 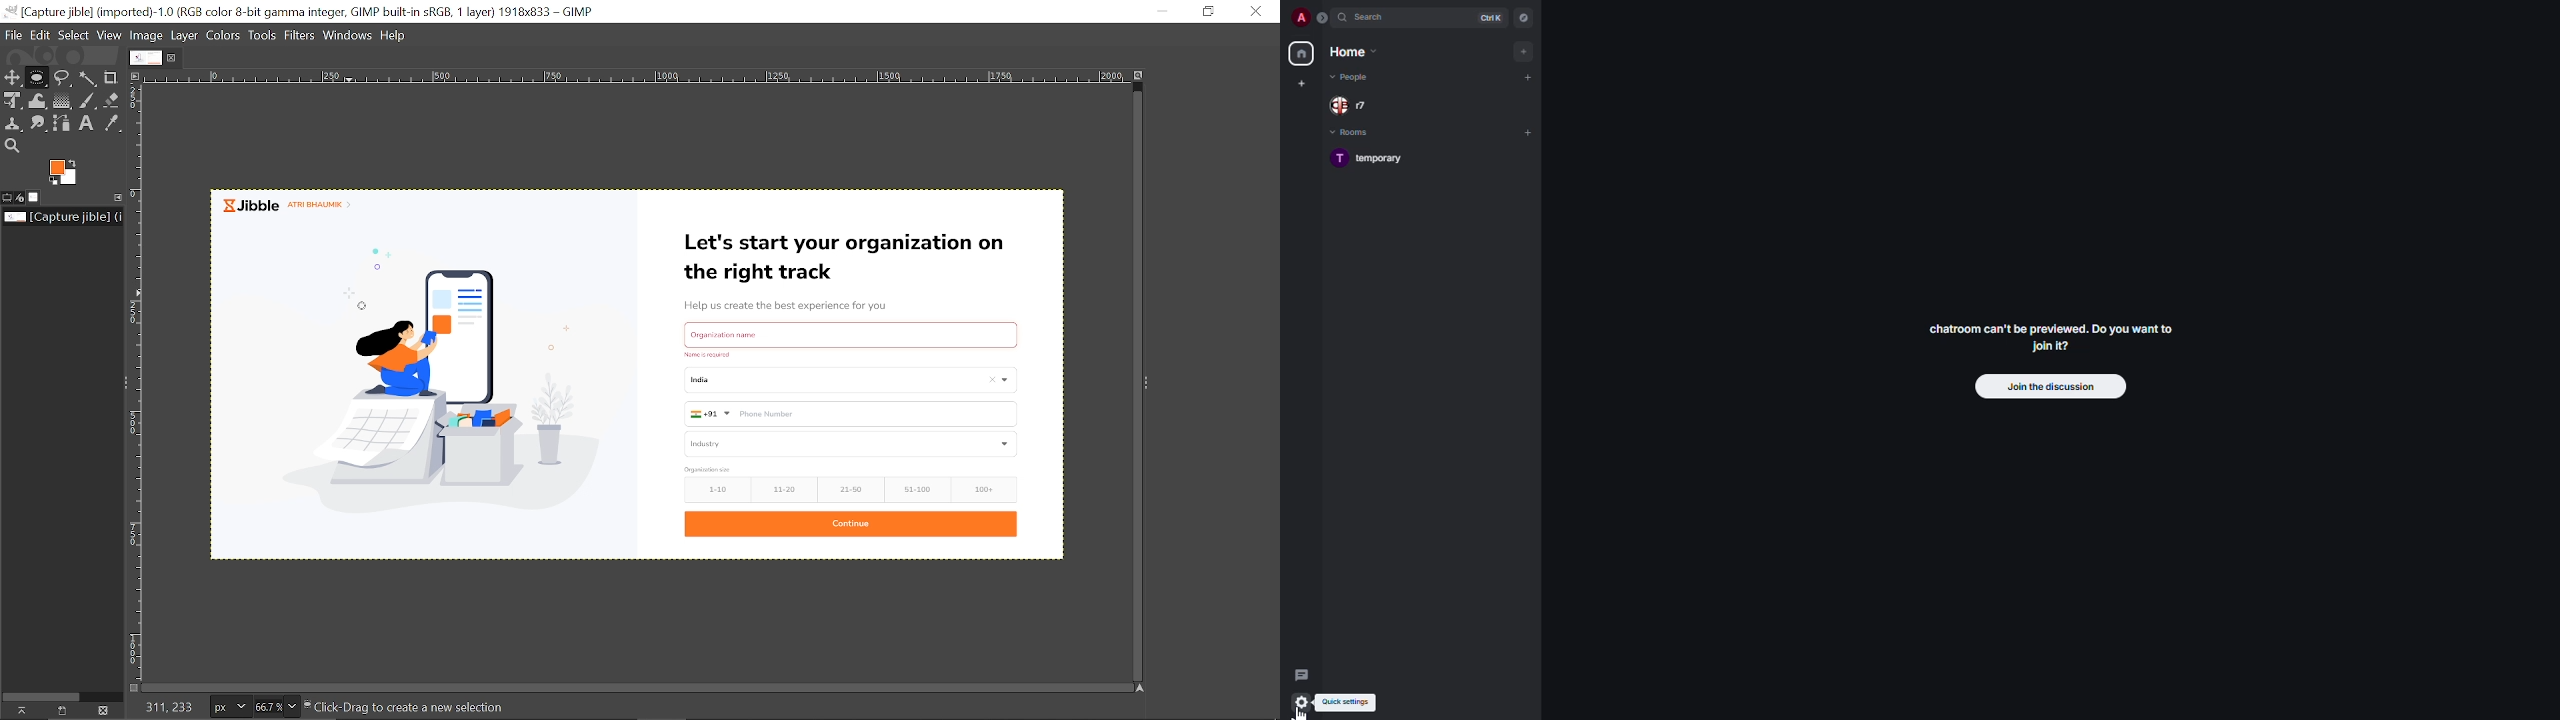 What do you see at coordinates (14, 35) in the screenshot?
I see `File` at bounding box center [14, 35].